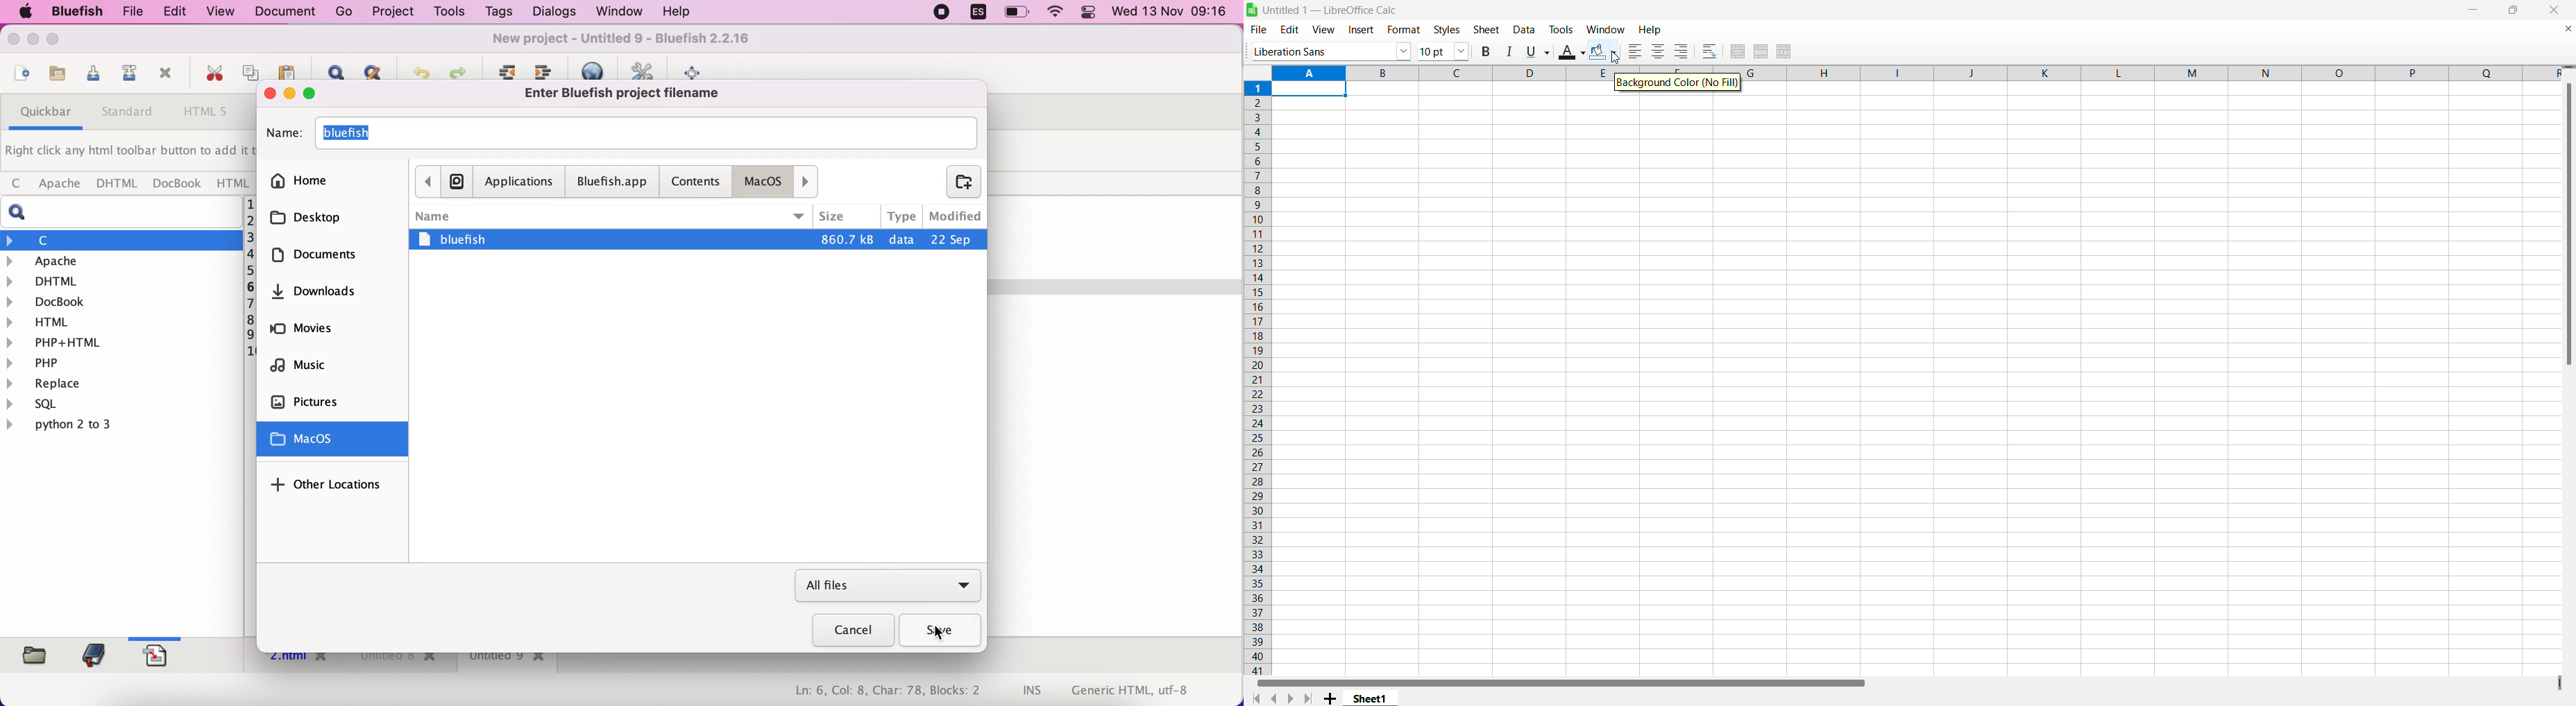  Describe the element at coordinates (1678, 51) in the screenshot. I see `right aligned` at that location.